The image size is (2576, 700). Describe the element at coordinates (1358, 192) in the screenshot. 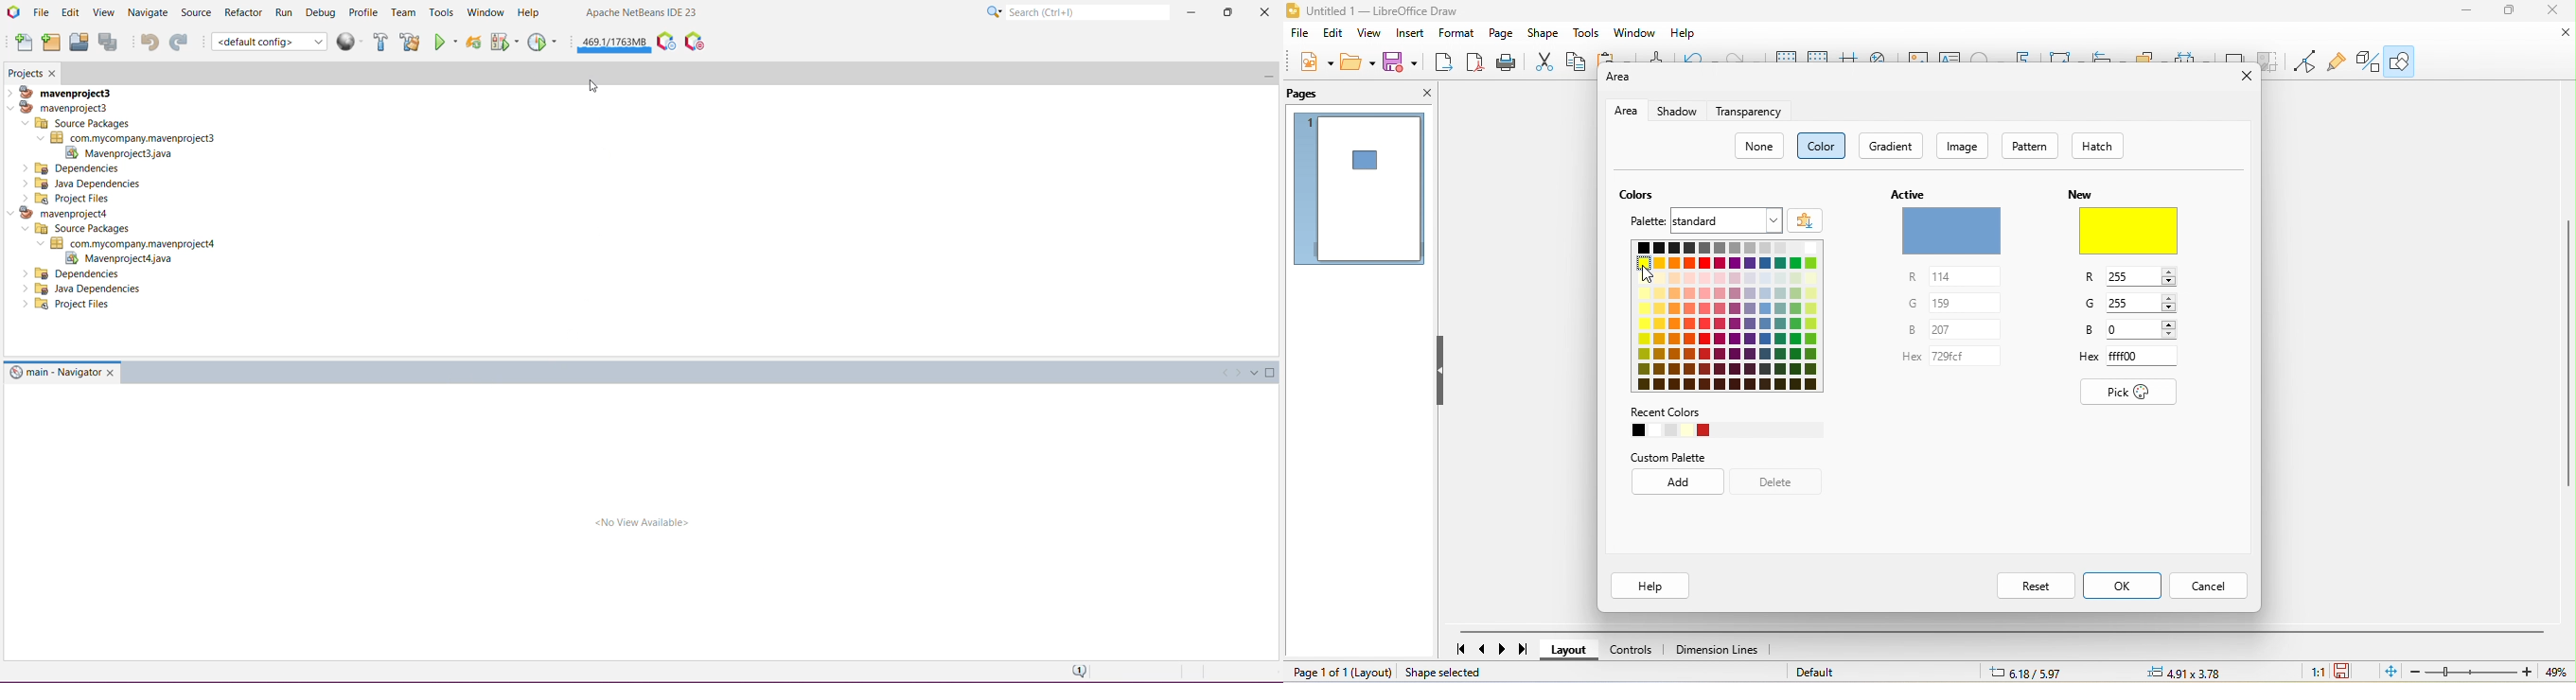

I see `page 1` at that location.